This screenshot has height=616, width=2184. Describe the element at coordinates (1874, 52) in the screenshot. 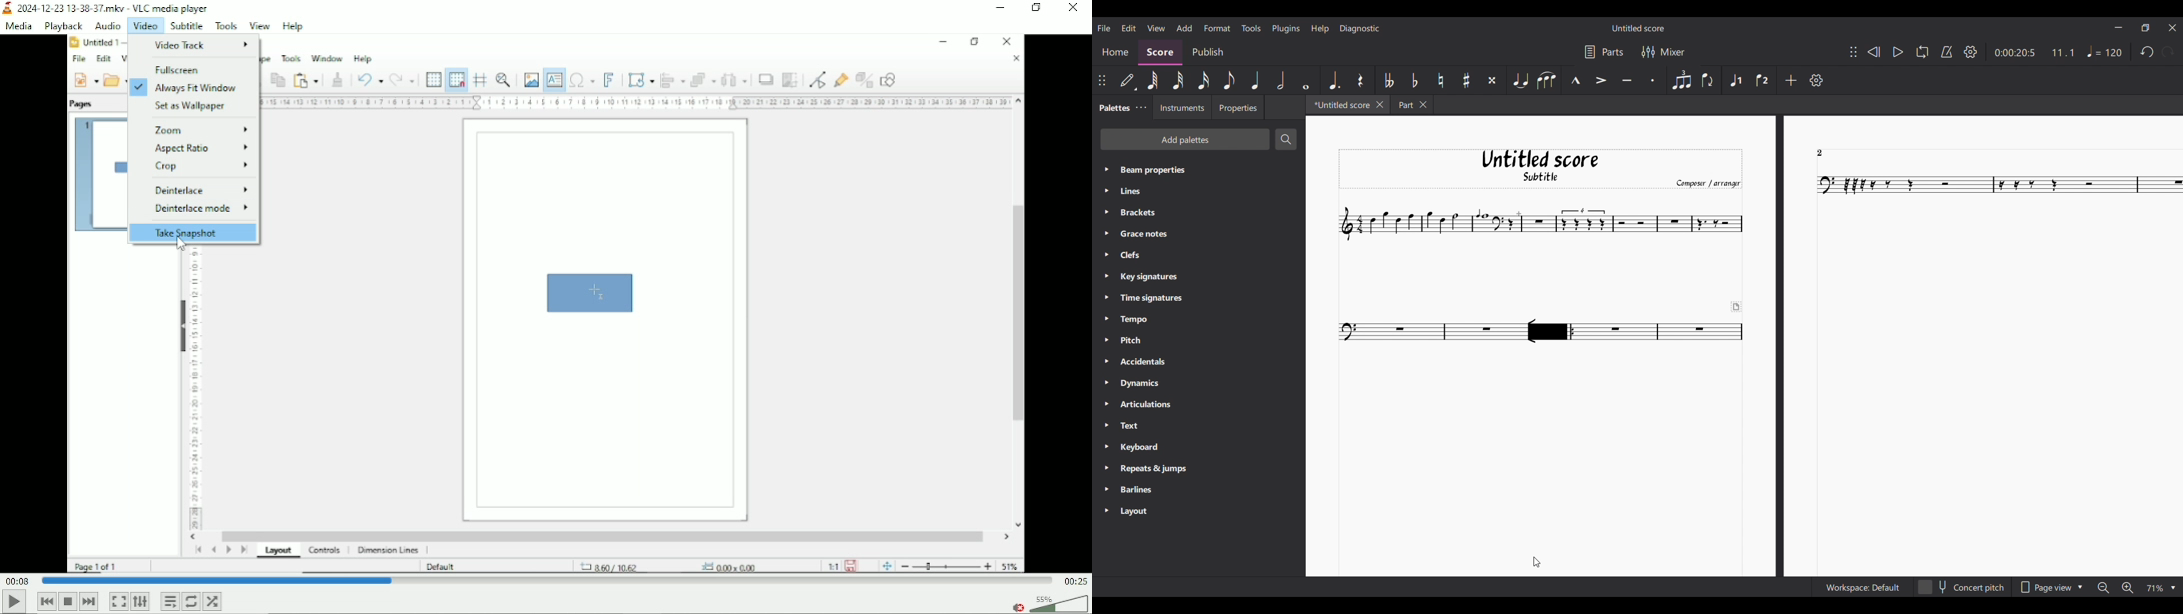

I see `Rewind` at that location.